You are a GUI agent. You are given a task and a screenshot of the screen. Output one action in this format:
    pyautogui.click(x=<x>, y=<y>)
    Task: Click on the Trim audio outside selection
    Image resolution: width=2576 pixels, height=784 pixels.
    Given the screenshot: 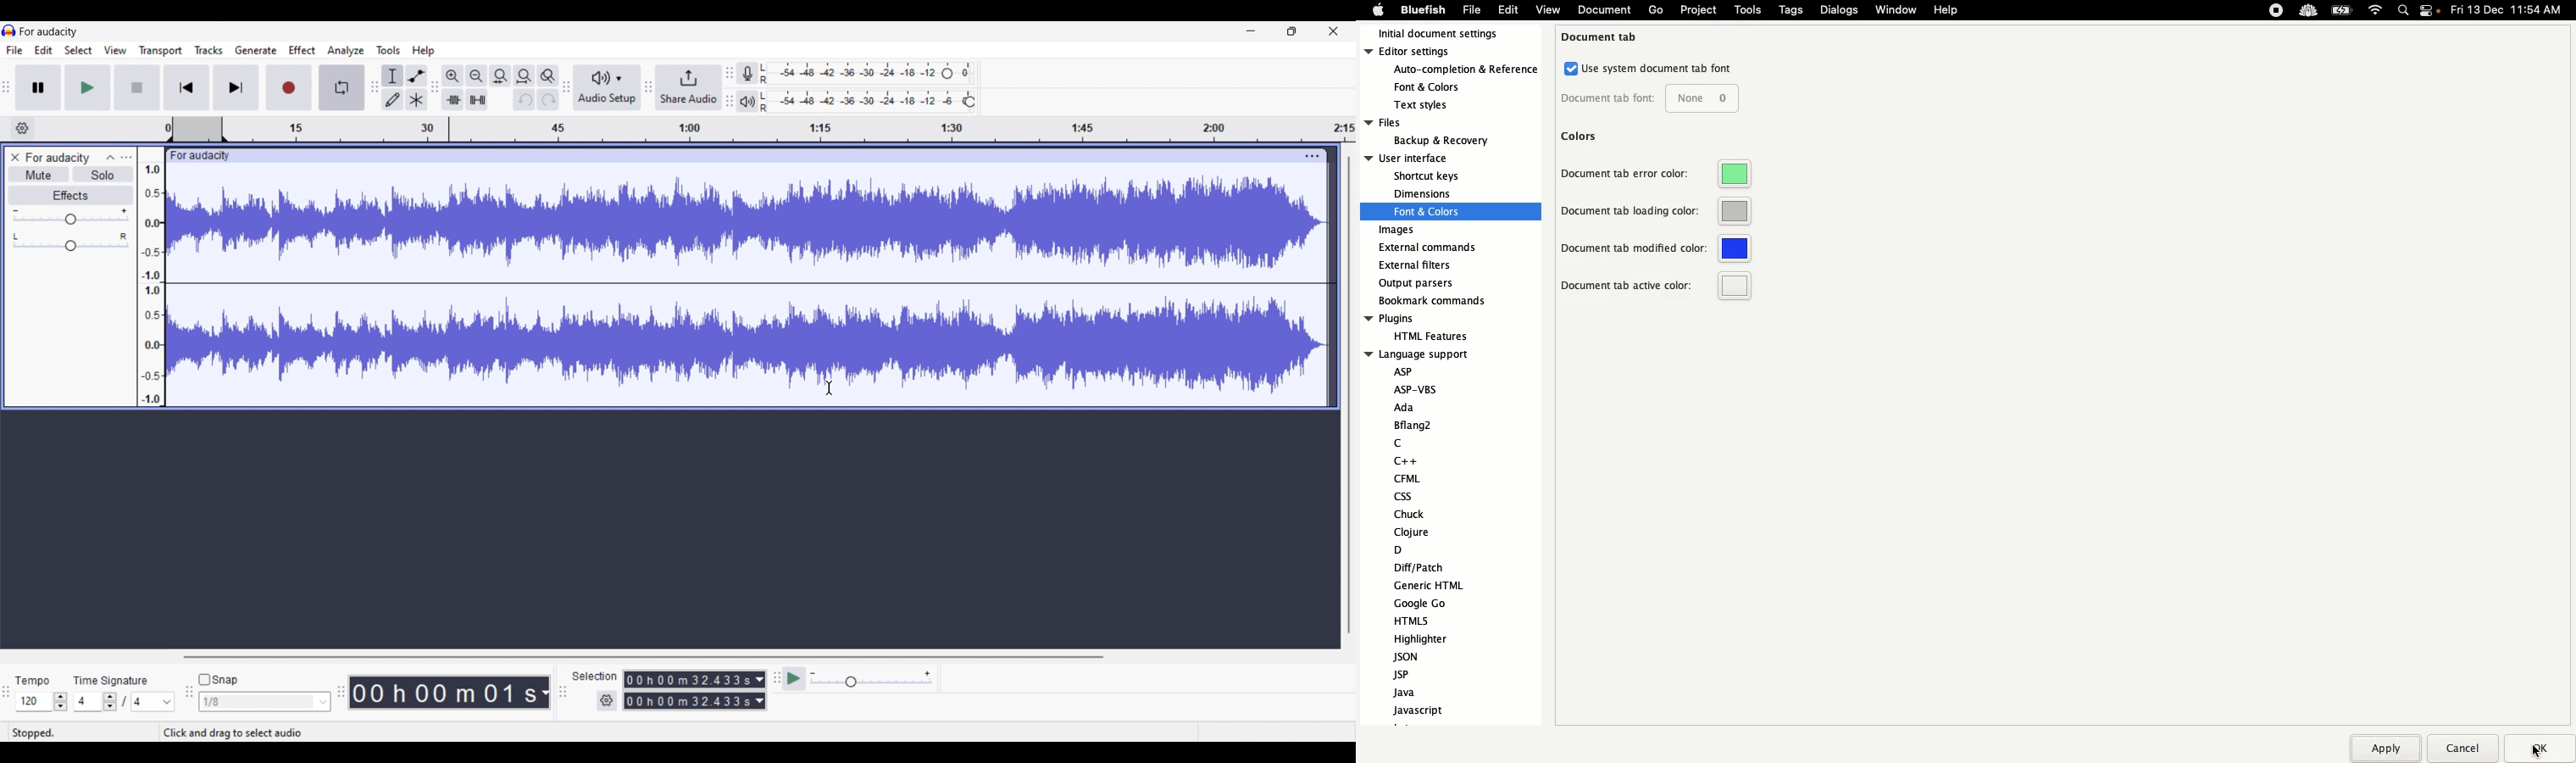 What is the action you would take?
    pyautogui.click(x=453, y=99)
    